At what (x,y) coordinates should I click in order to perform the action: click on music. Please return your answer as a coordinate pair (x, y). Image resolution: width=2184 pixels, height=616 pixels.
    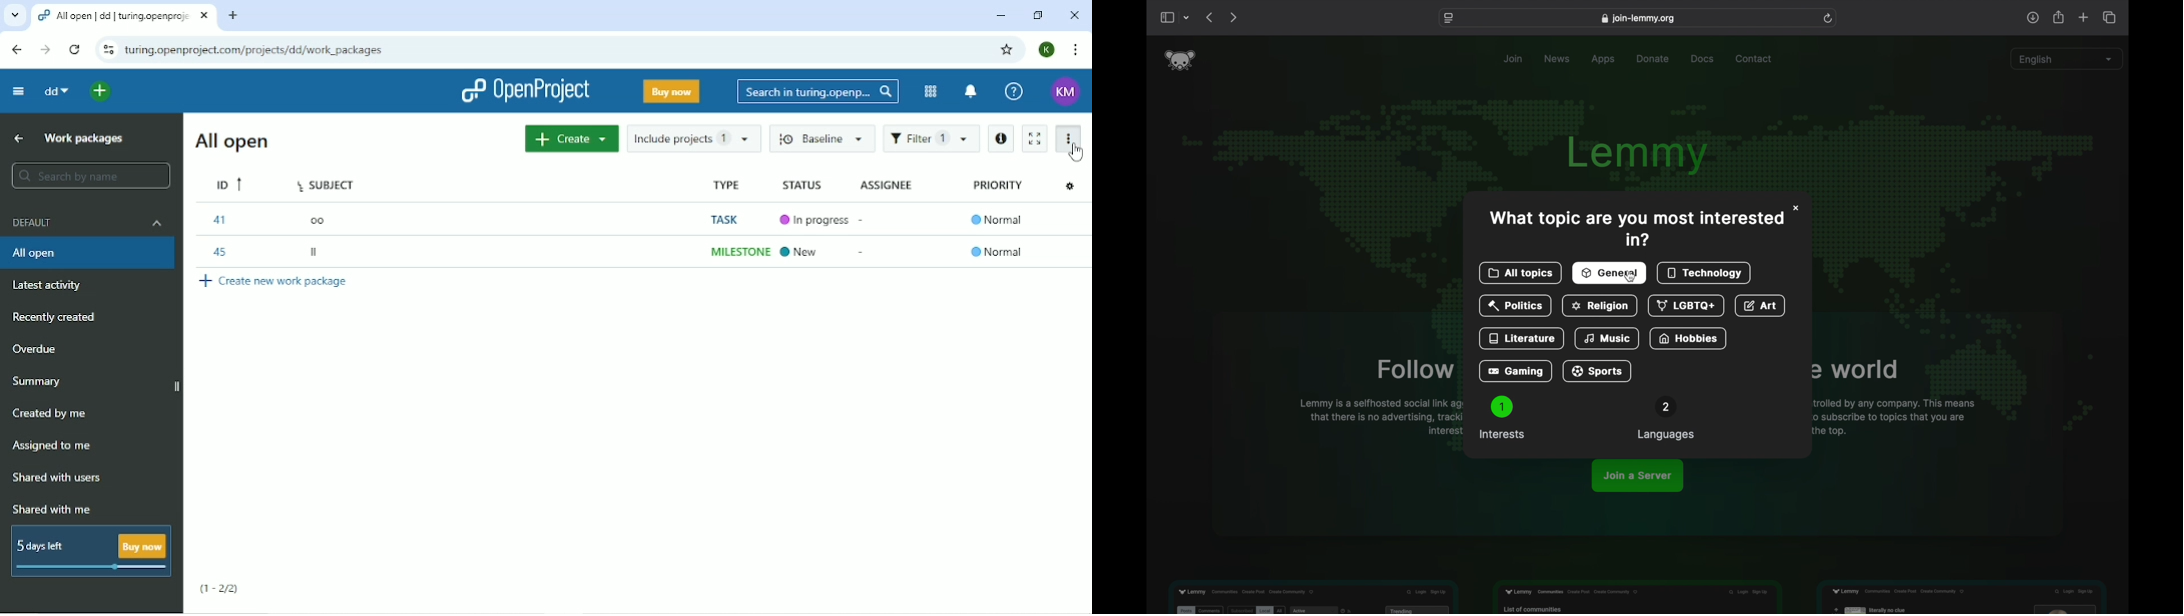
    Looking at the image, I should click on (1609, 339).